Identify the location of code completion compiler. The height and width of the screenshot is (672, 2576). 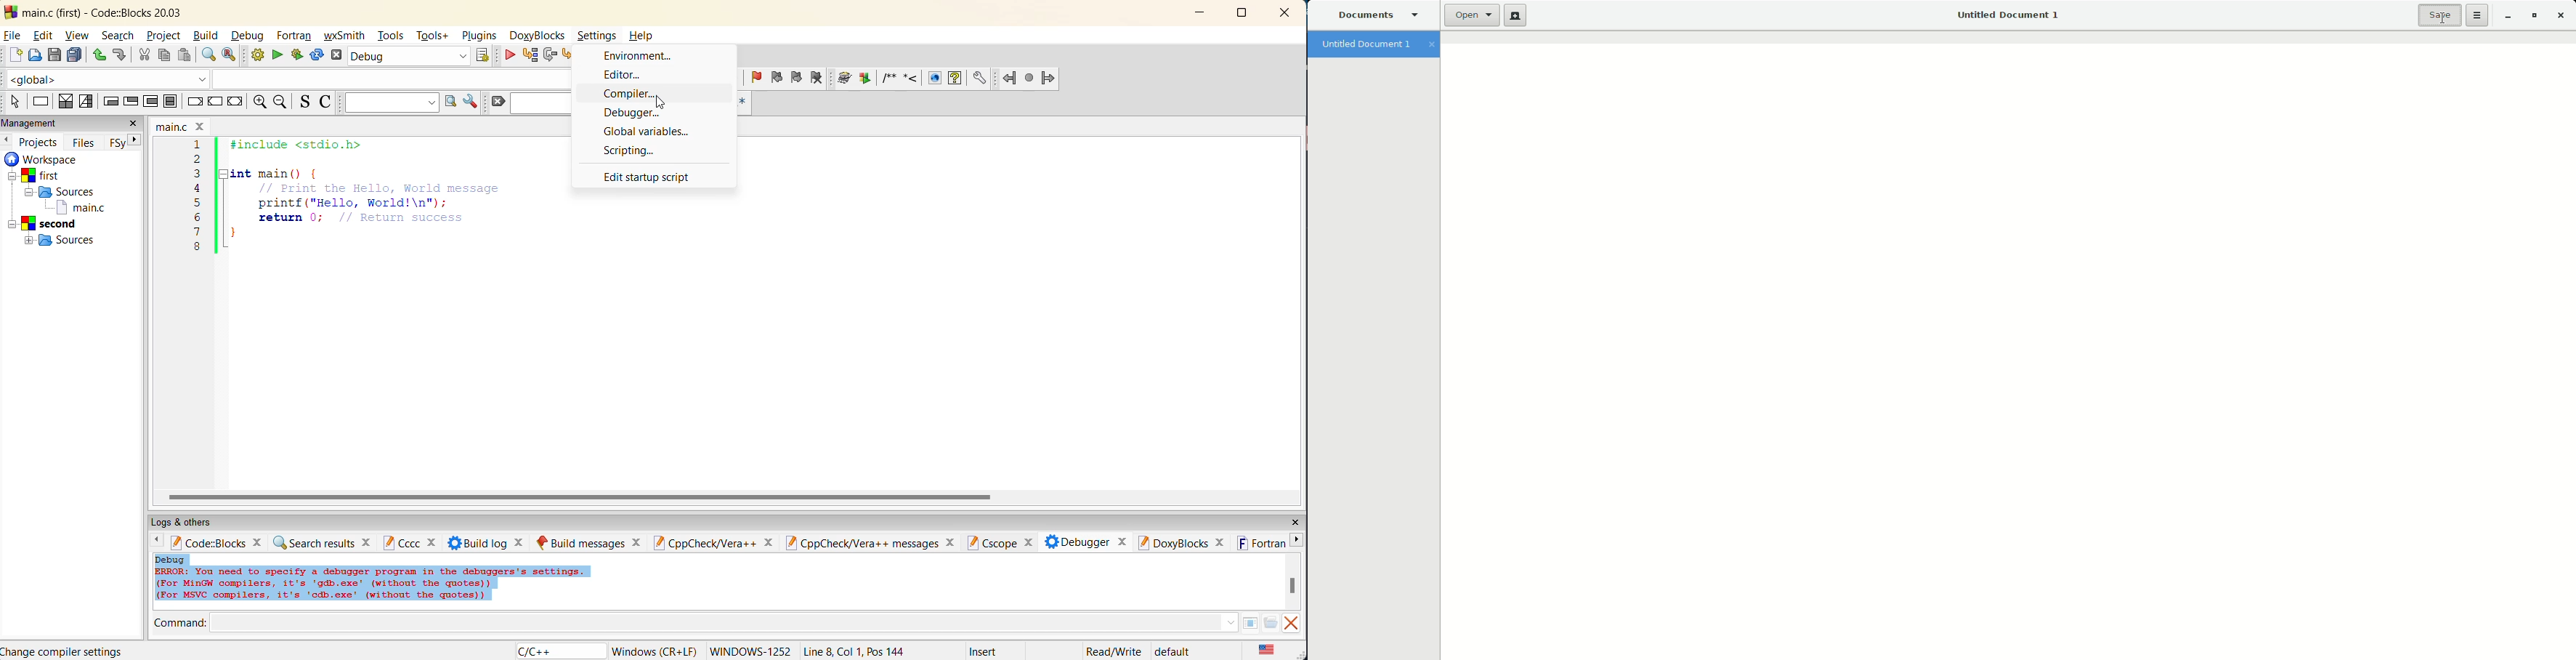
(285, 81).